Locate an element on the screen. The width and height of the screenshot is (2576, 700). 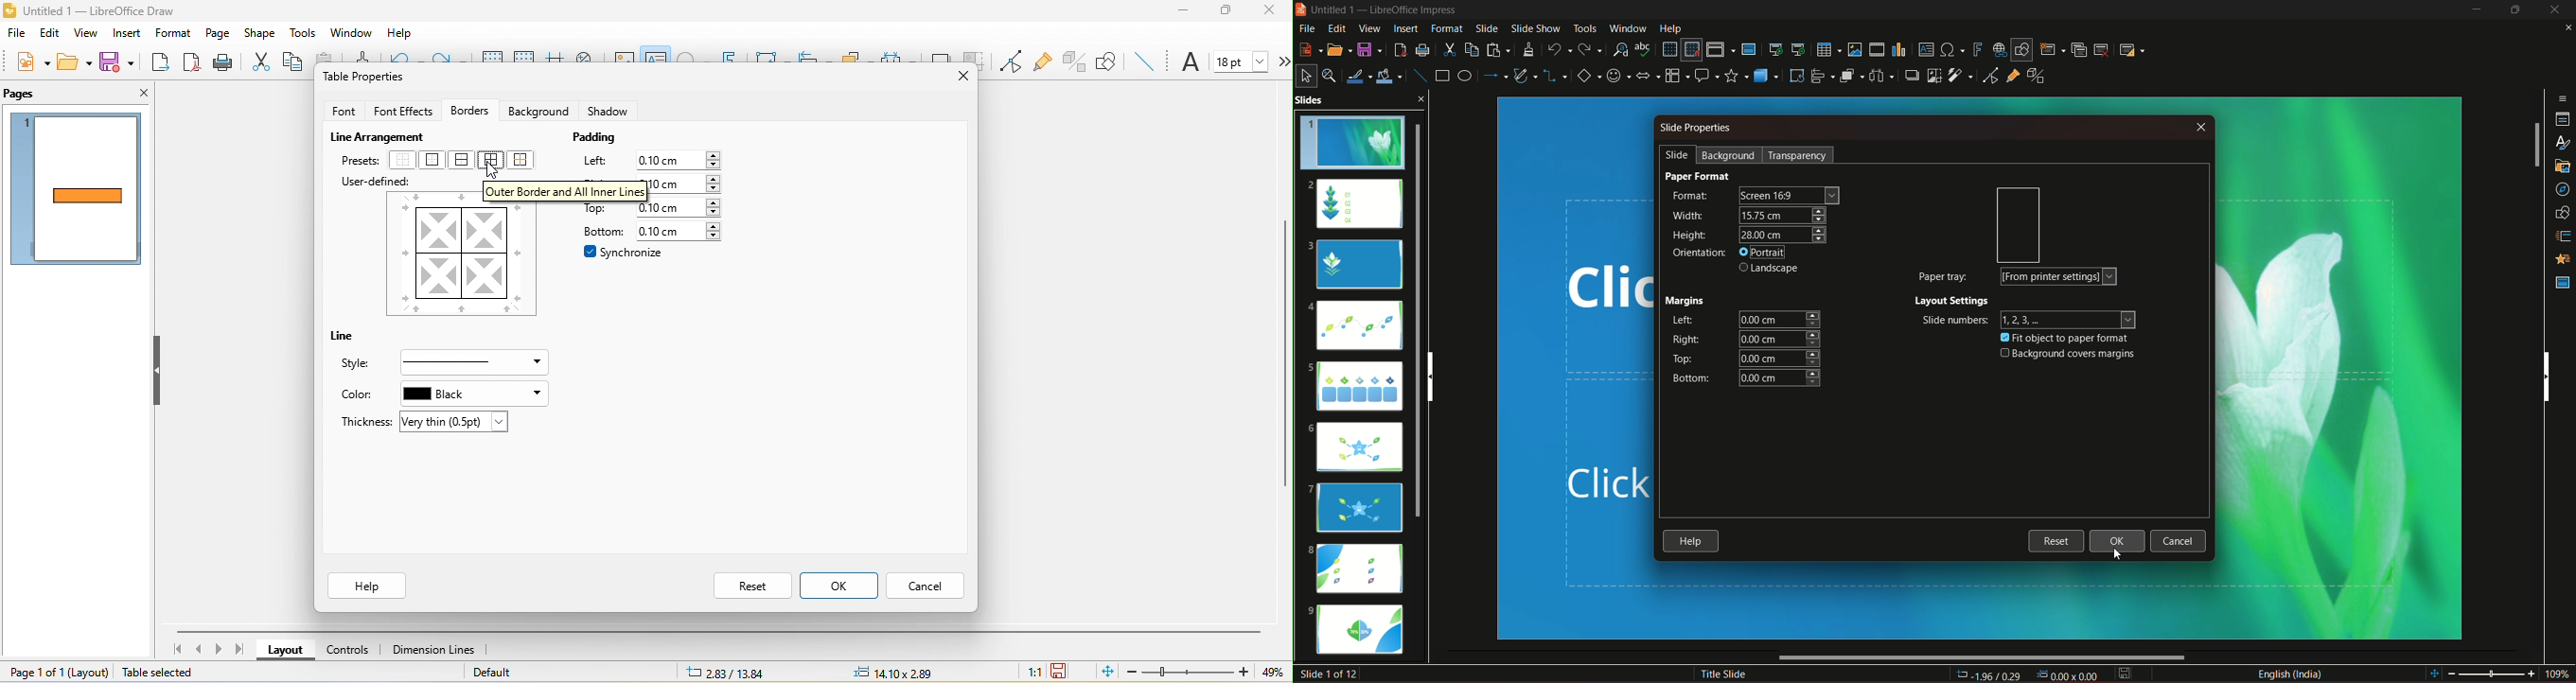
shape is located at coordinates (259, 33).